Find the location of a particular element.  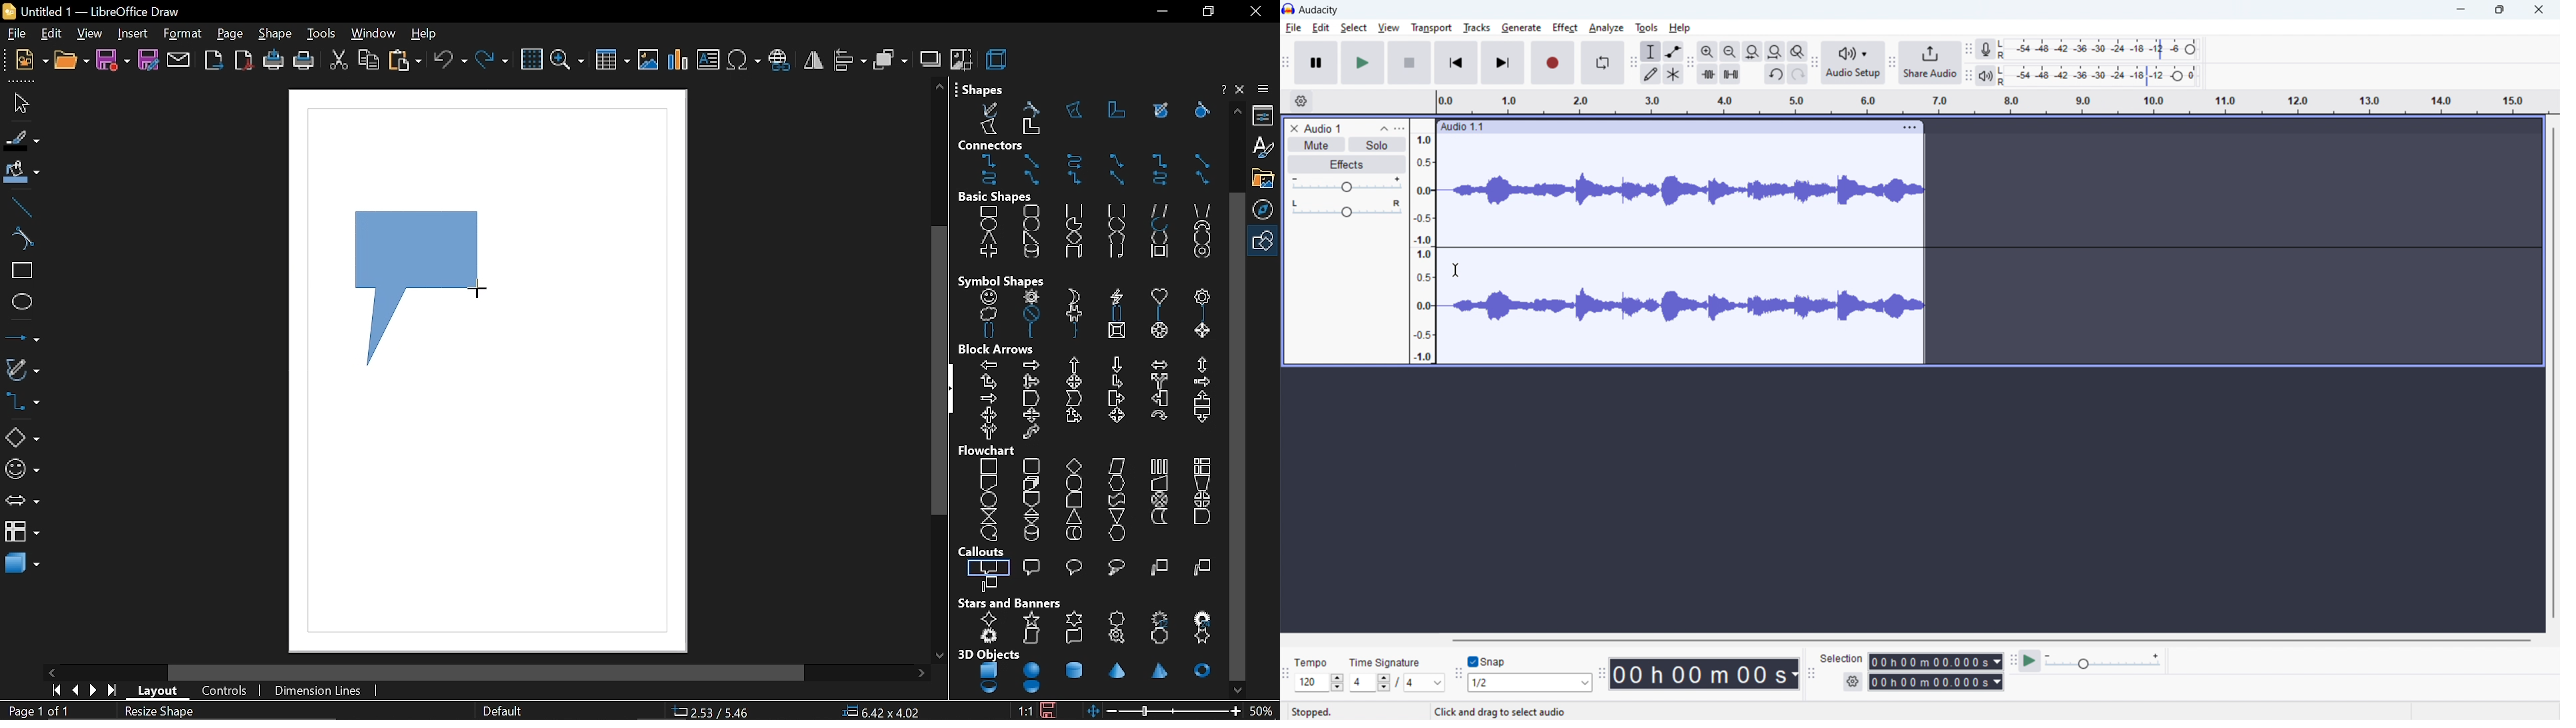

share audio is located at coordinates (1930, 63).